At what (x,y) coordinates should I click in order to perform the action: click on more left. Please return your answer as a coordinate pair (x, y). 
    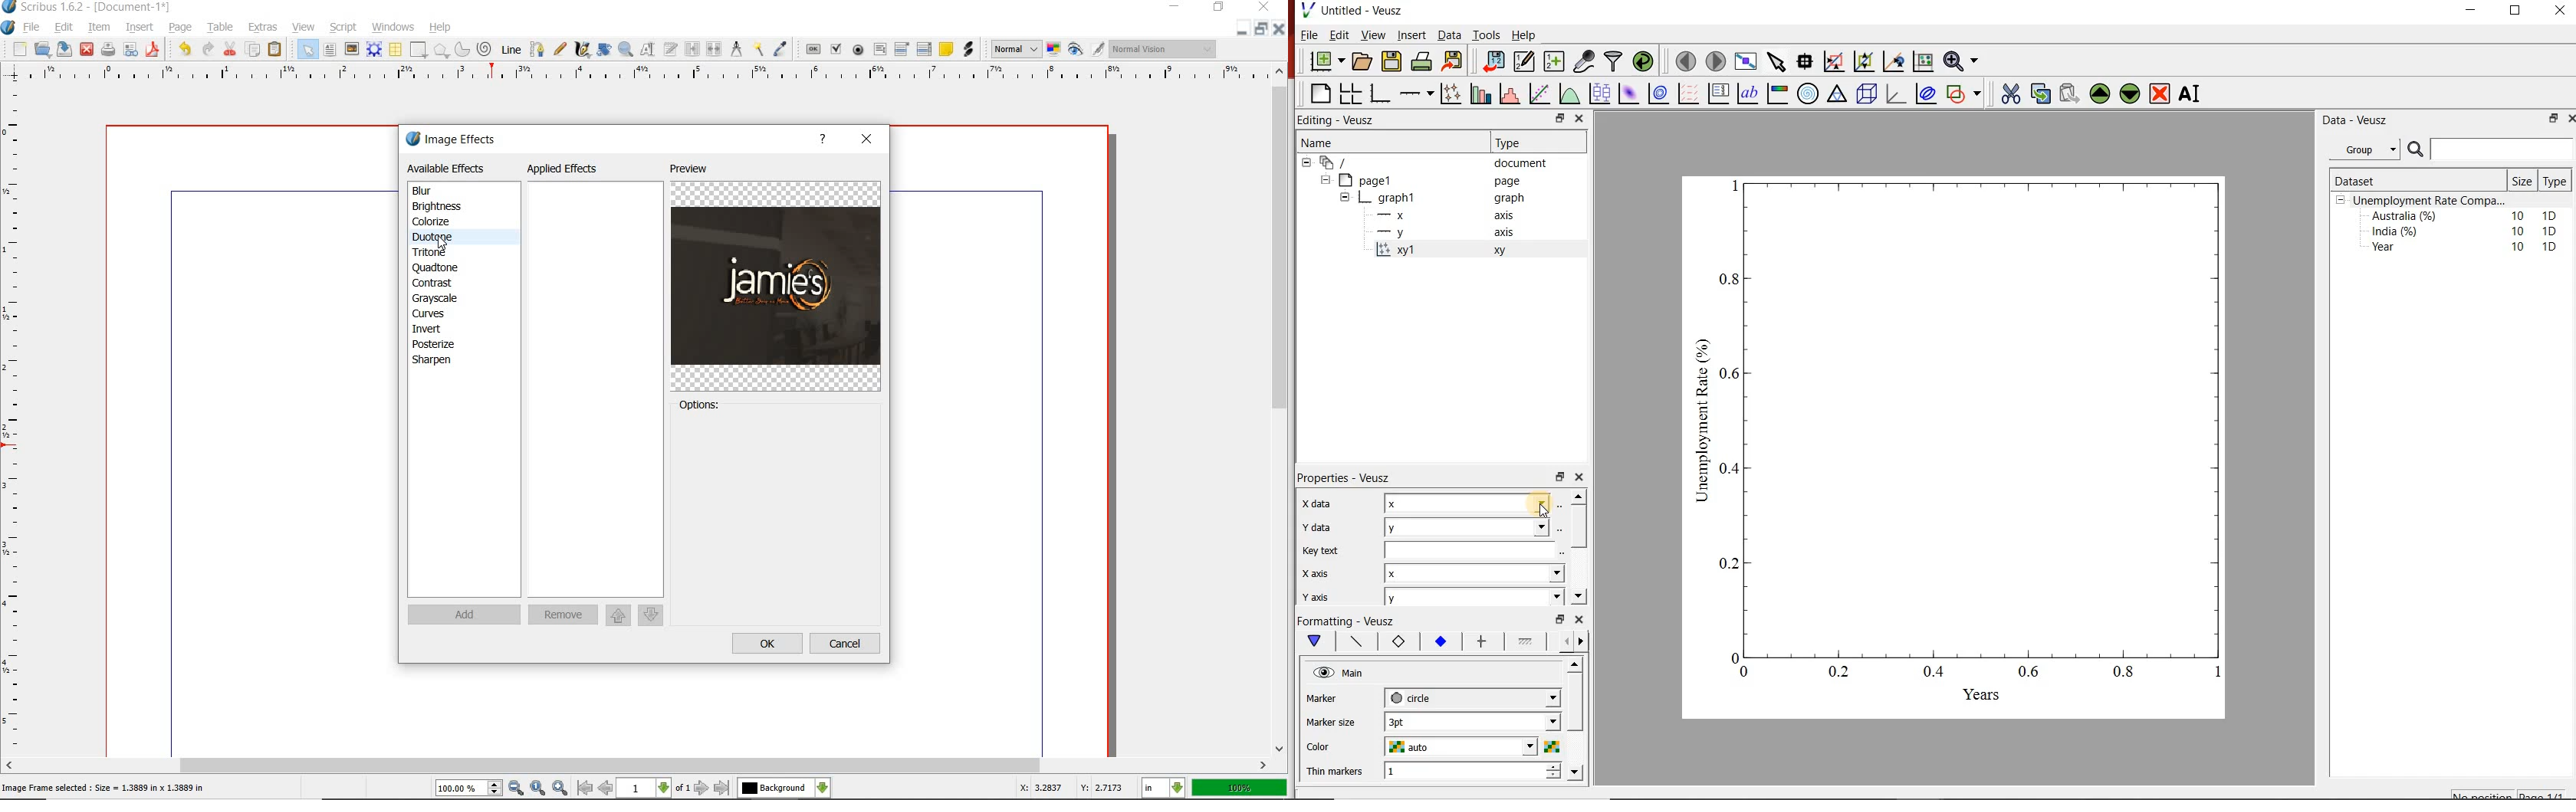
    Looking at the image, I should click on (1563, 641).